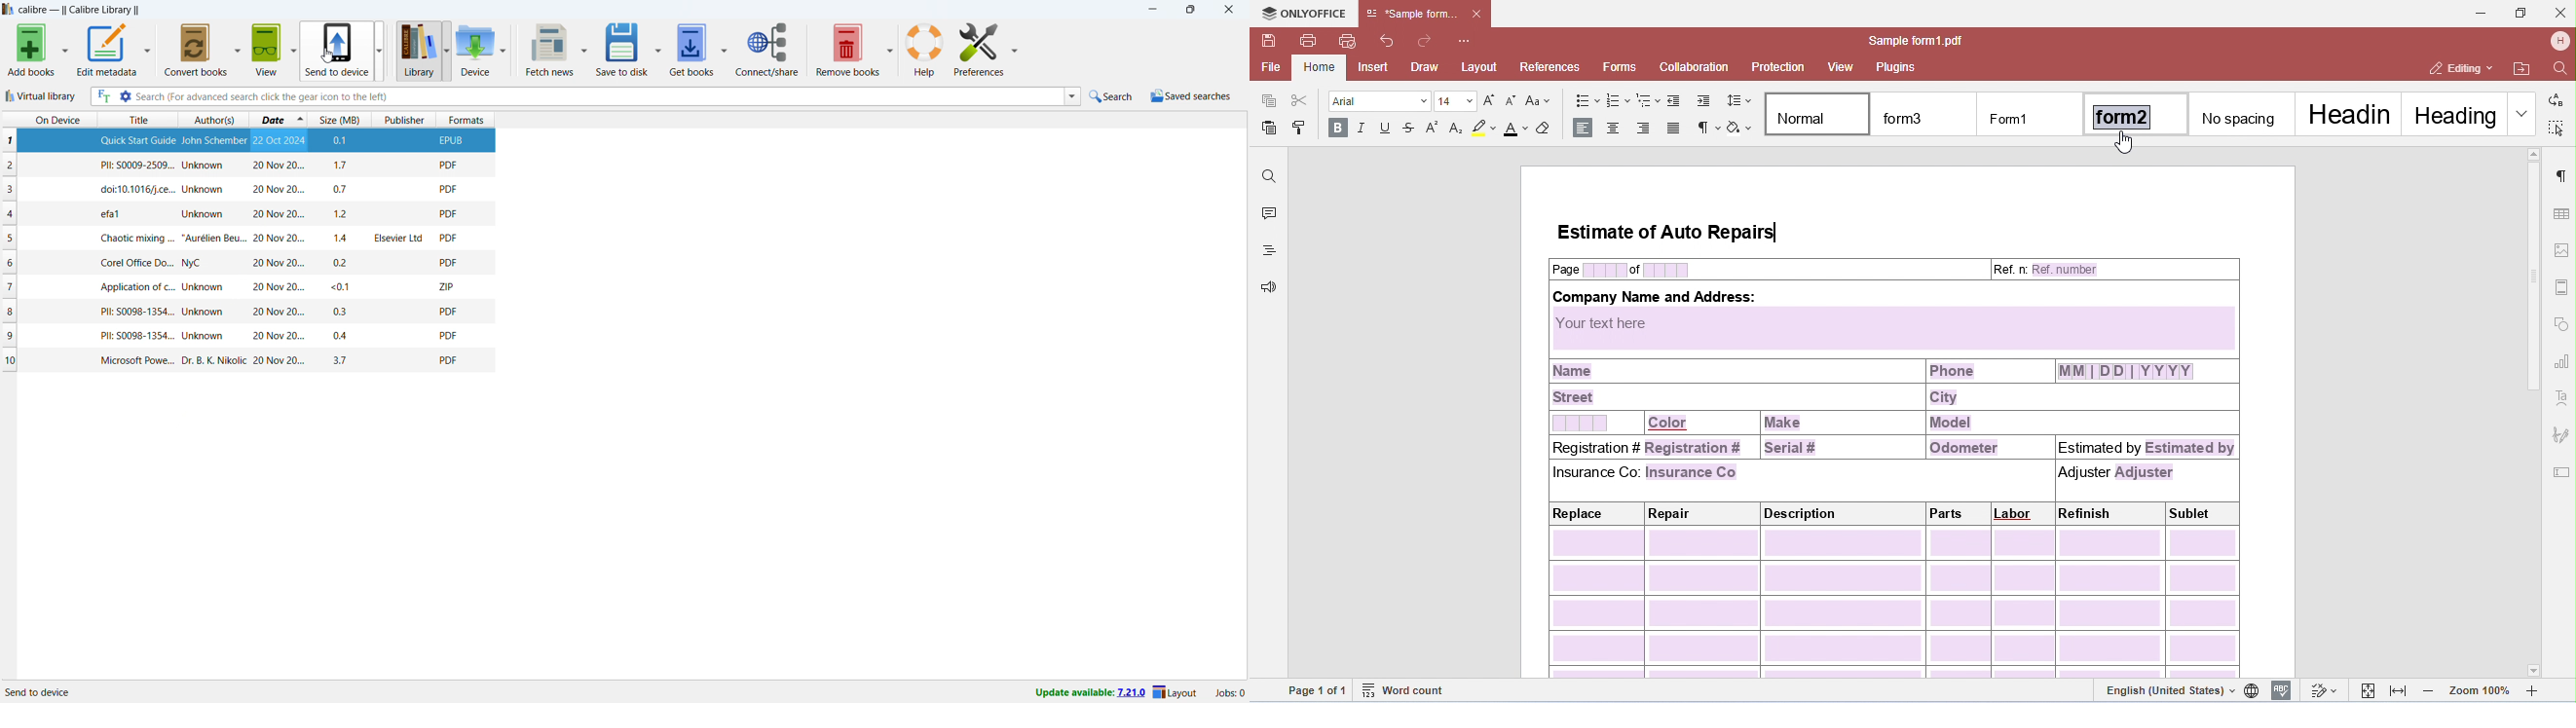 The image size is (2576, 728). What do you see at coordinates (67, 50) in the screenshot?
I see `add books options` at bounding box center [67, 50].